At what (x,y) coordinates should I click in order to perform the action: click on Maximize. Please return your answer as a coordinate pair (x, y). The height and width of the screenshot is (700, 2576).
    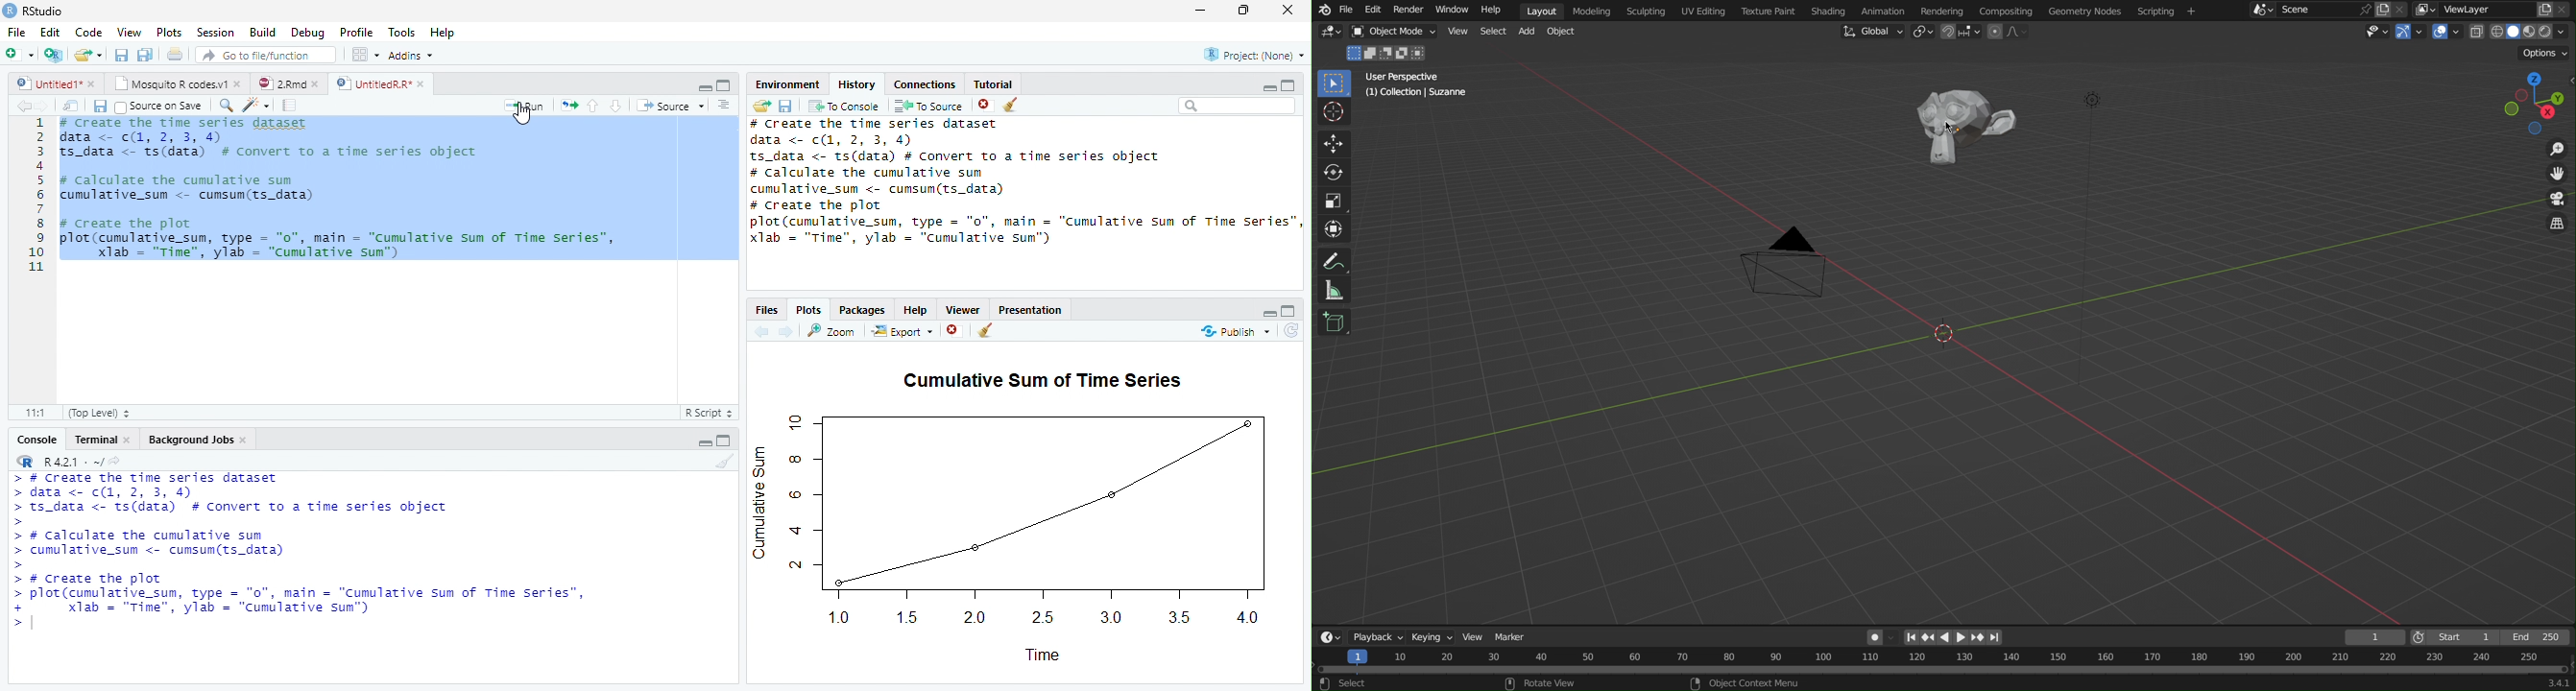
    Looking at the image, I should click on (1244, 12).